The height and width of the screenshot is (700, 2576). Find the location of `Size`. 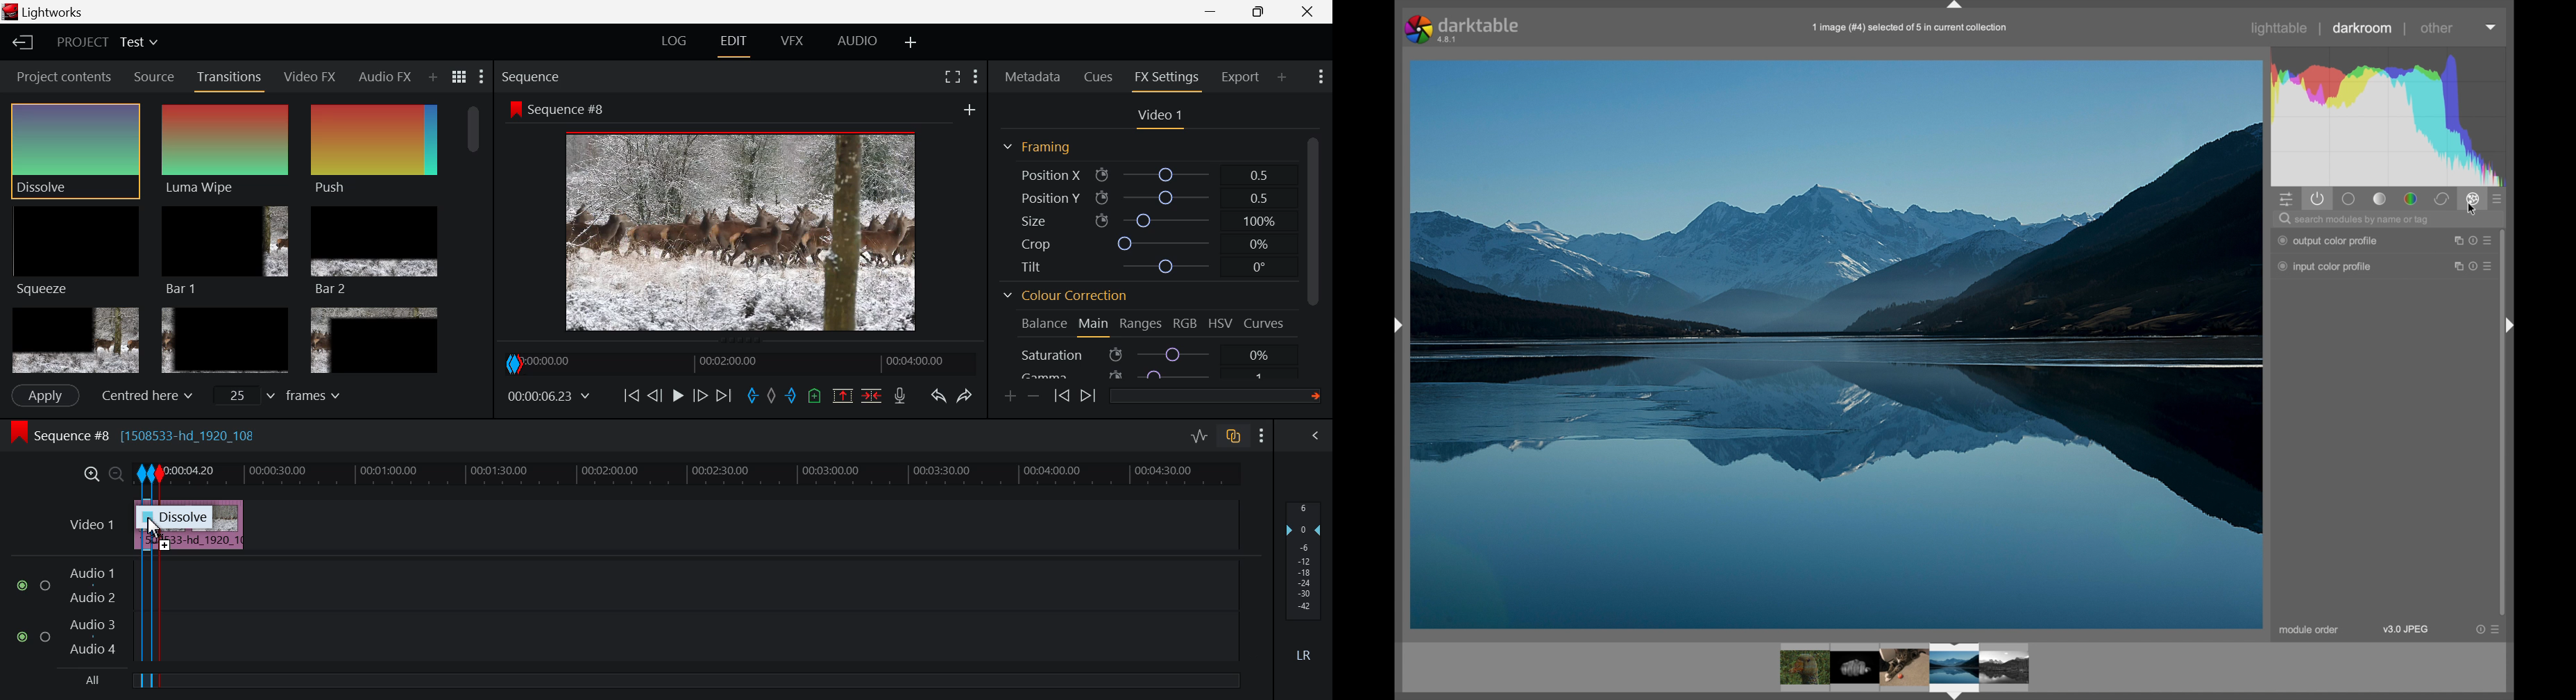

Size is located at coordinates (1153, 220).